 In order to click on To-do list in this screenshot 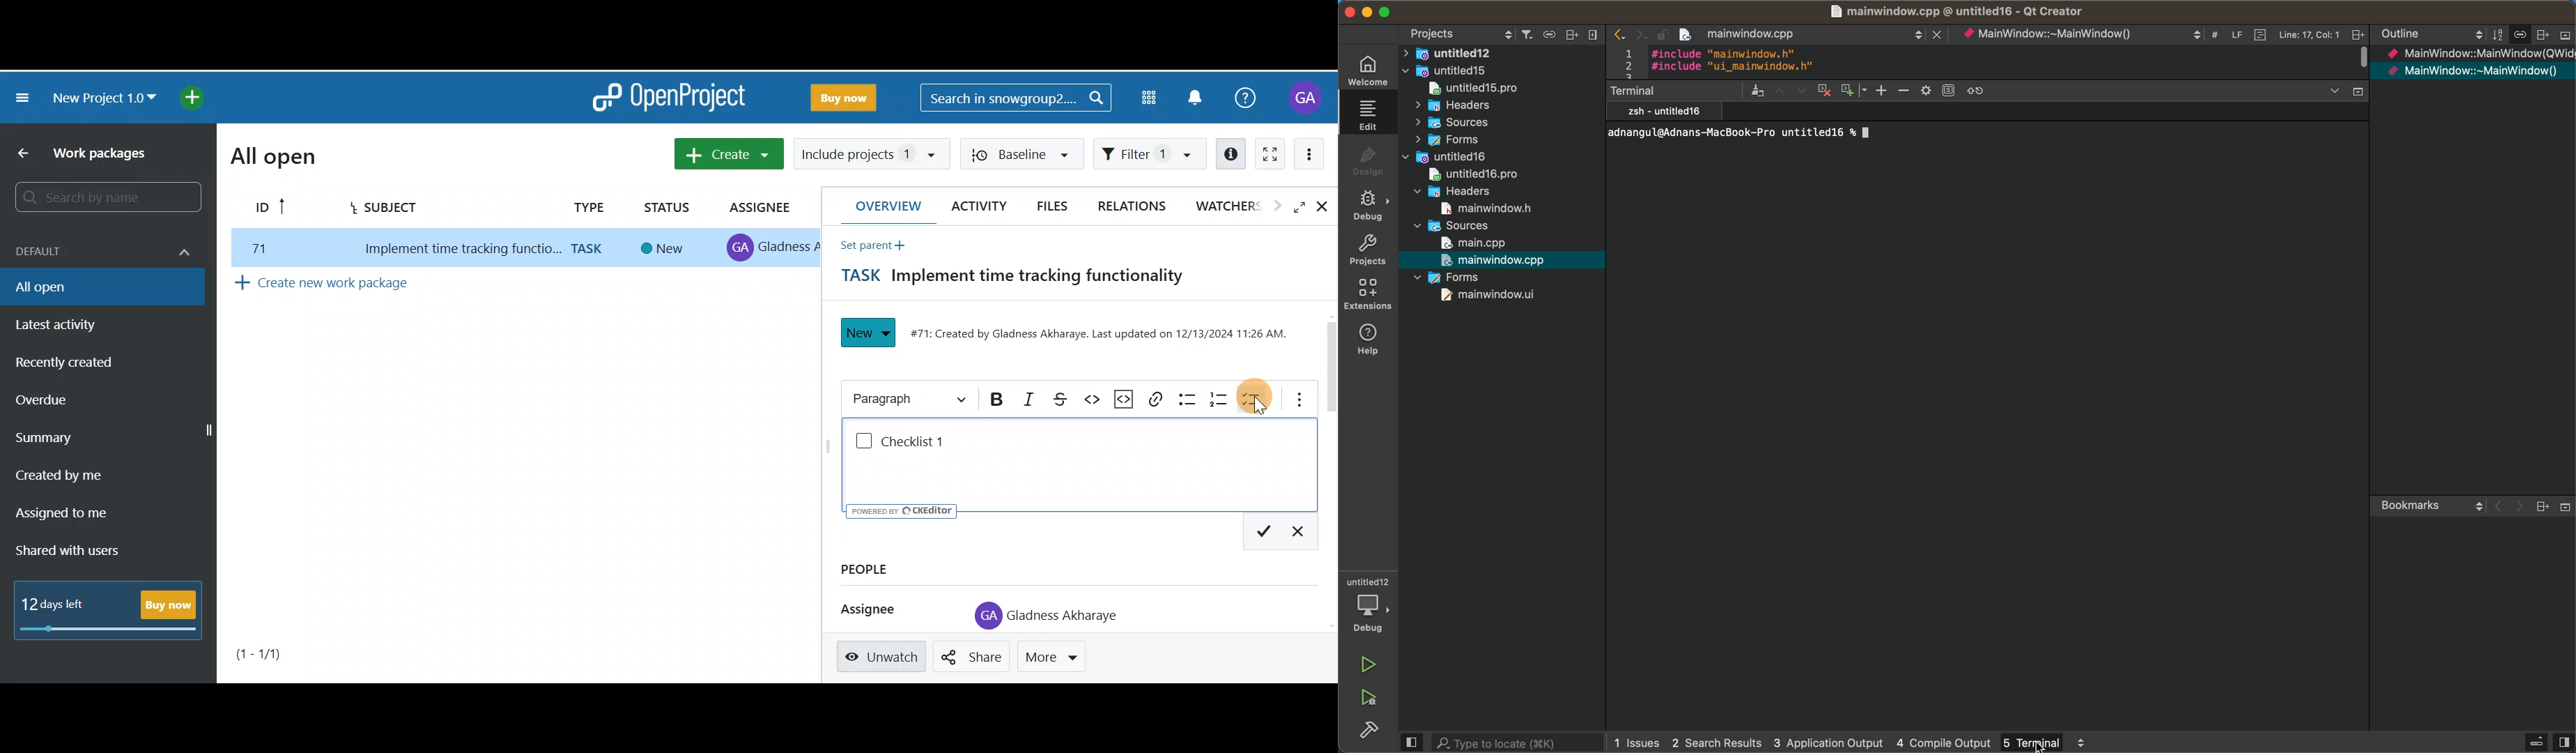, I will do `click(1255, 397)`.